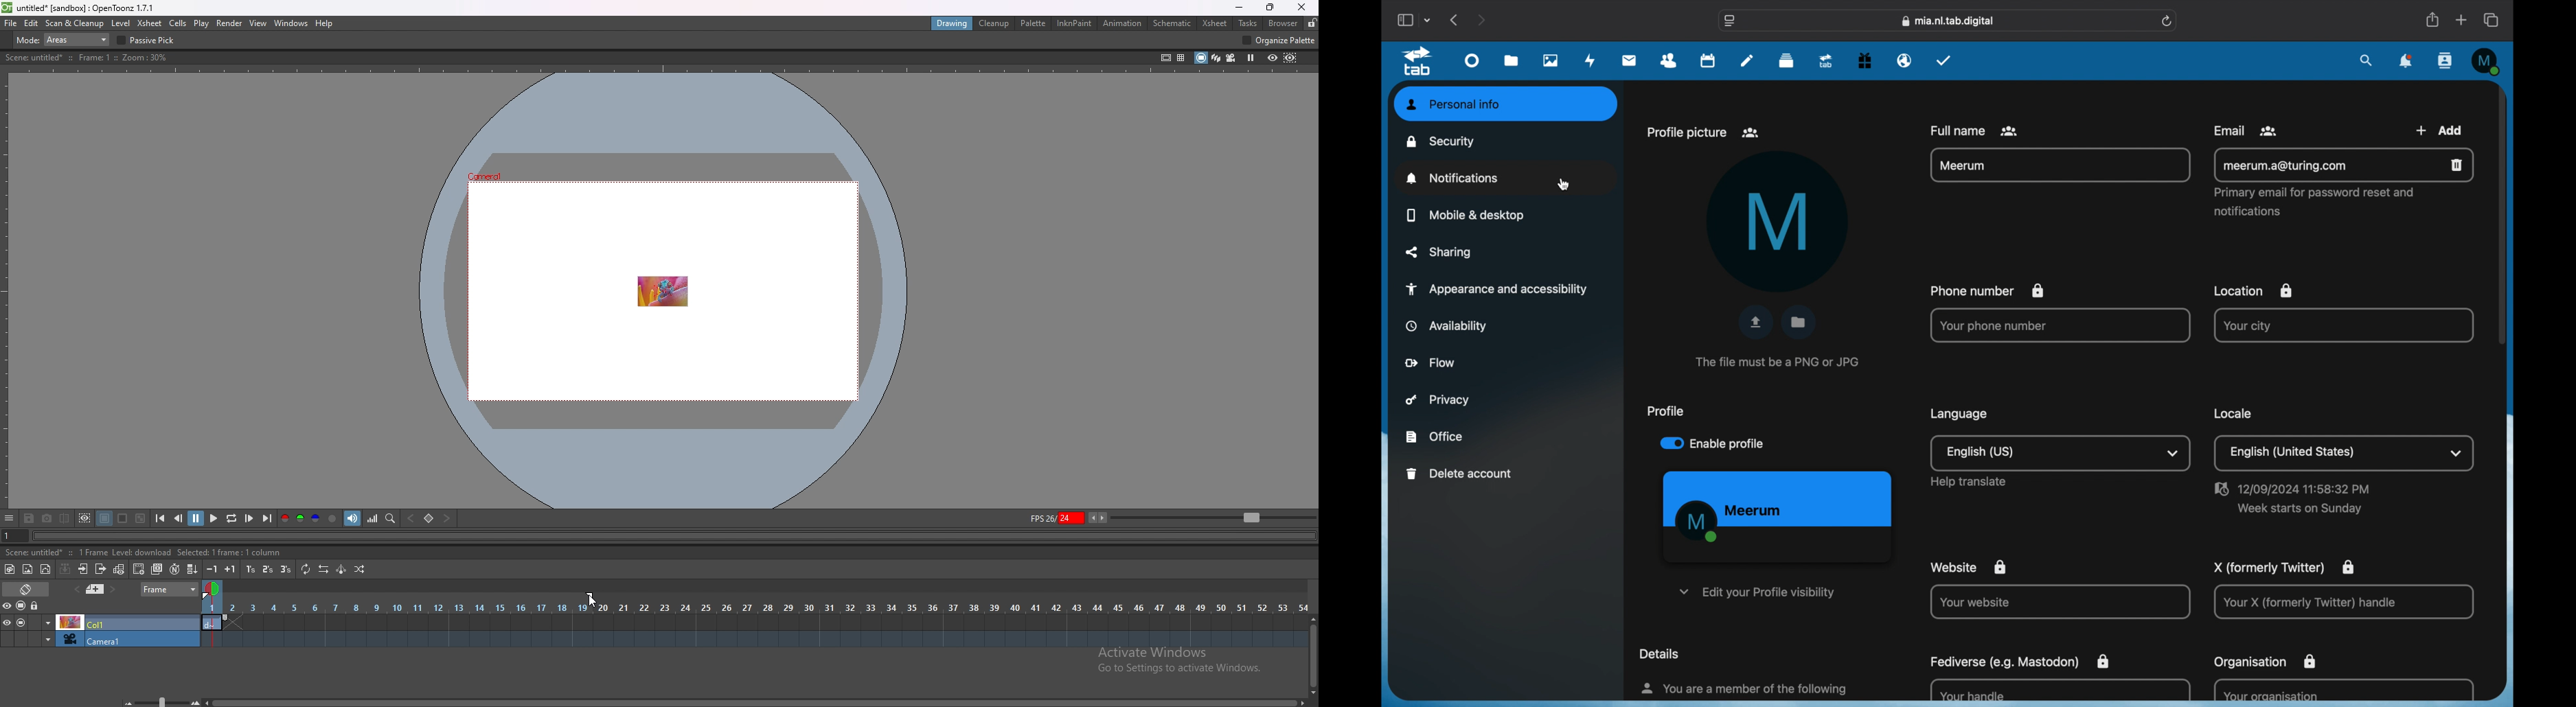  Describe the element at coordinates (2457, 164) in the screenshot. I see `remove` at that location.